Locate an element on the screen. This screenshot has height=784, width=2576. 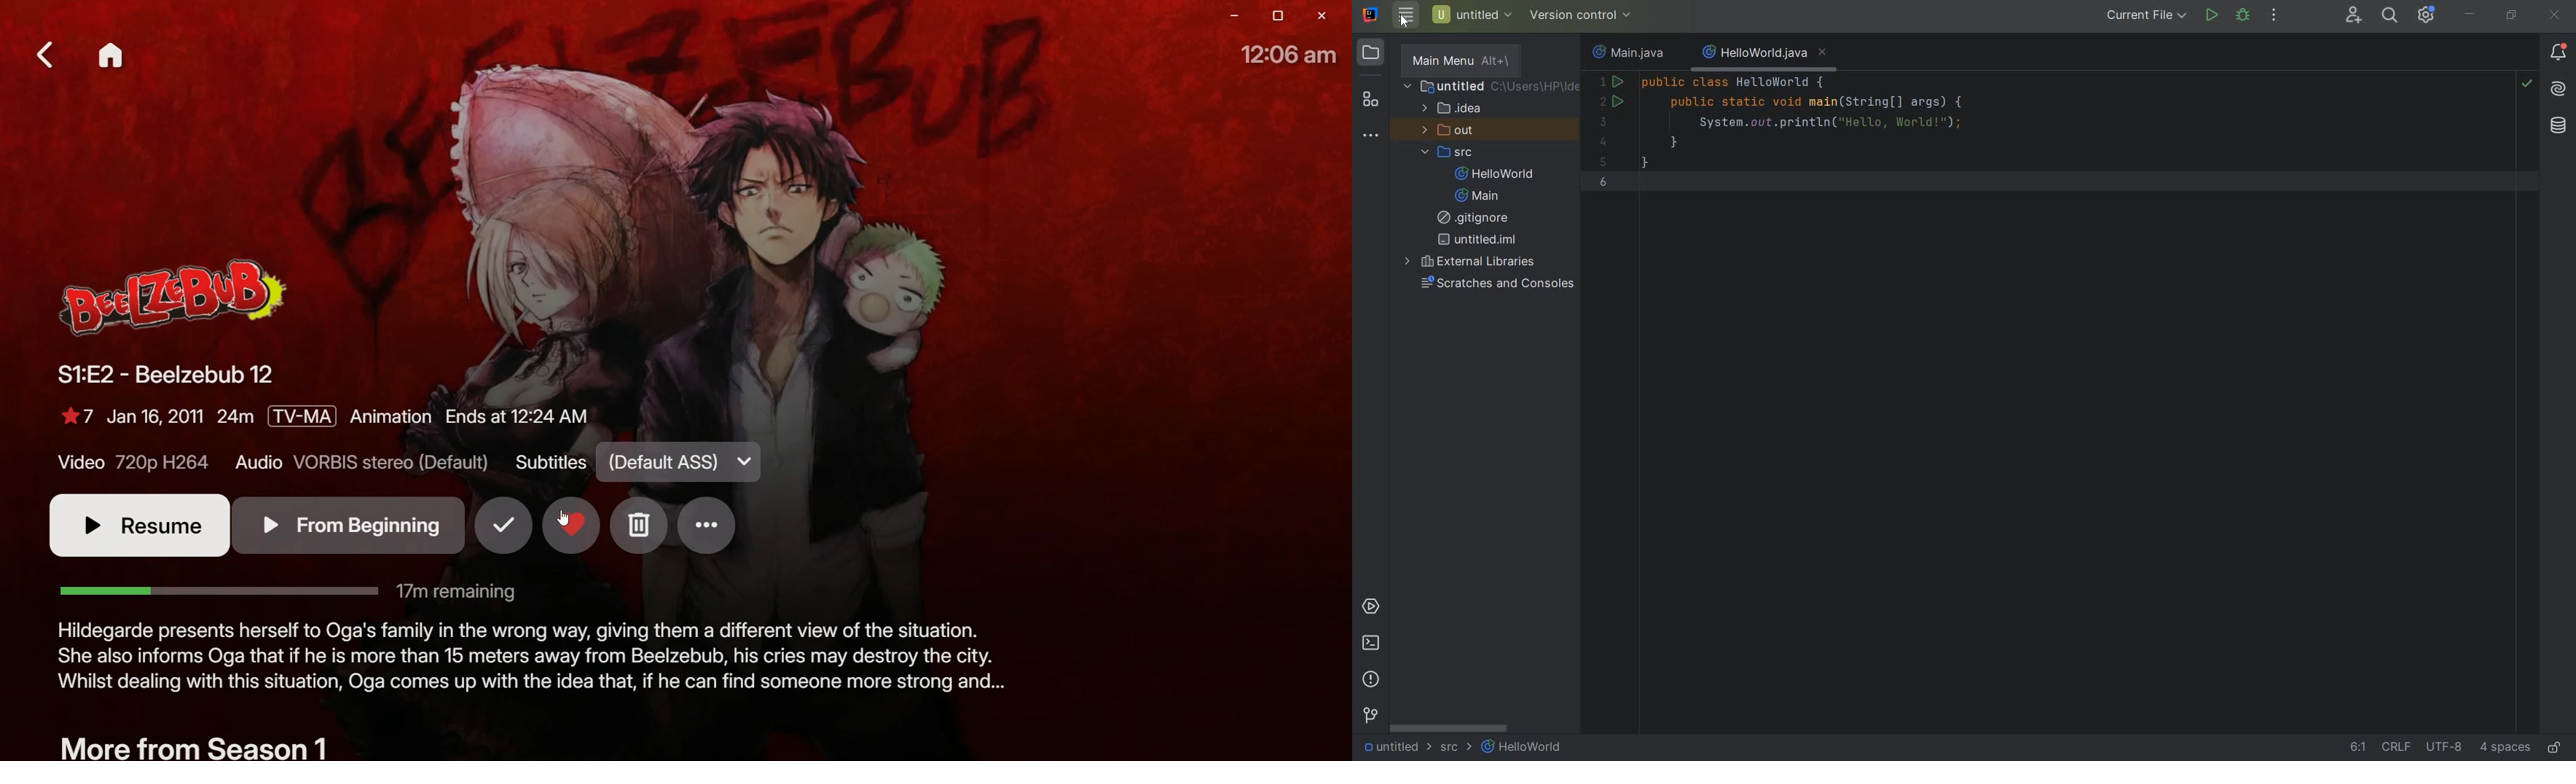
Options is located at coordinates (714, 526).